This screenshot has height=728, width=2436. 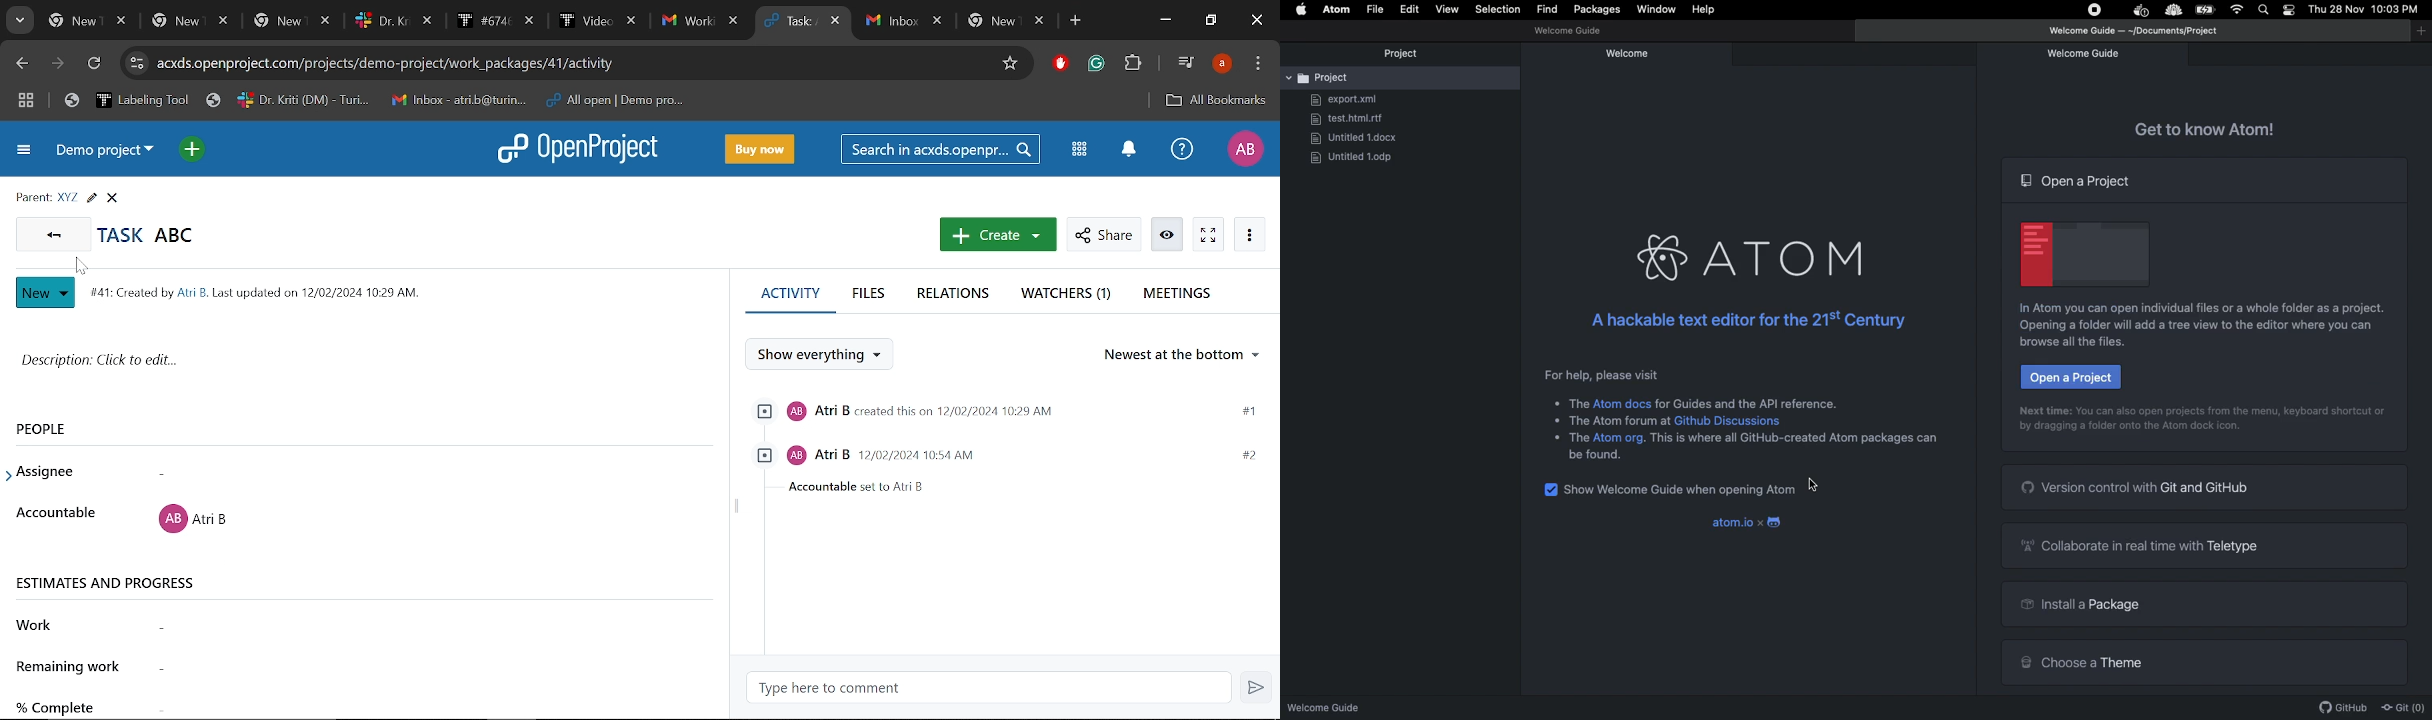 What do you see at coordinates (1005, 466) in the screenshot?
I see `Task assigned` at bounding box center [1005, 466].